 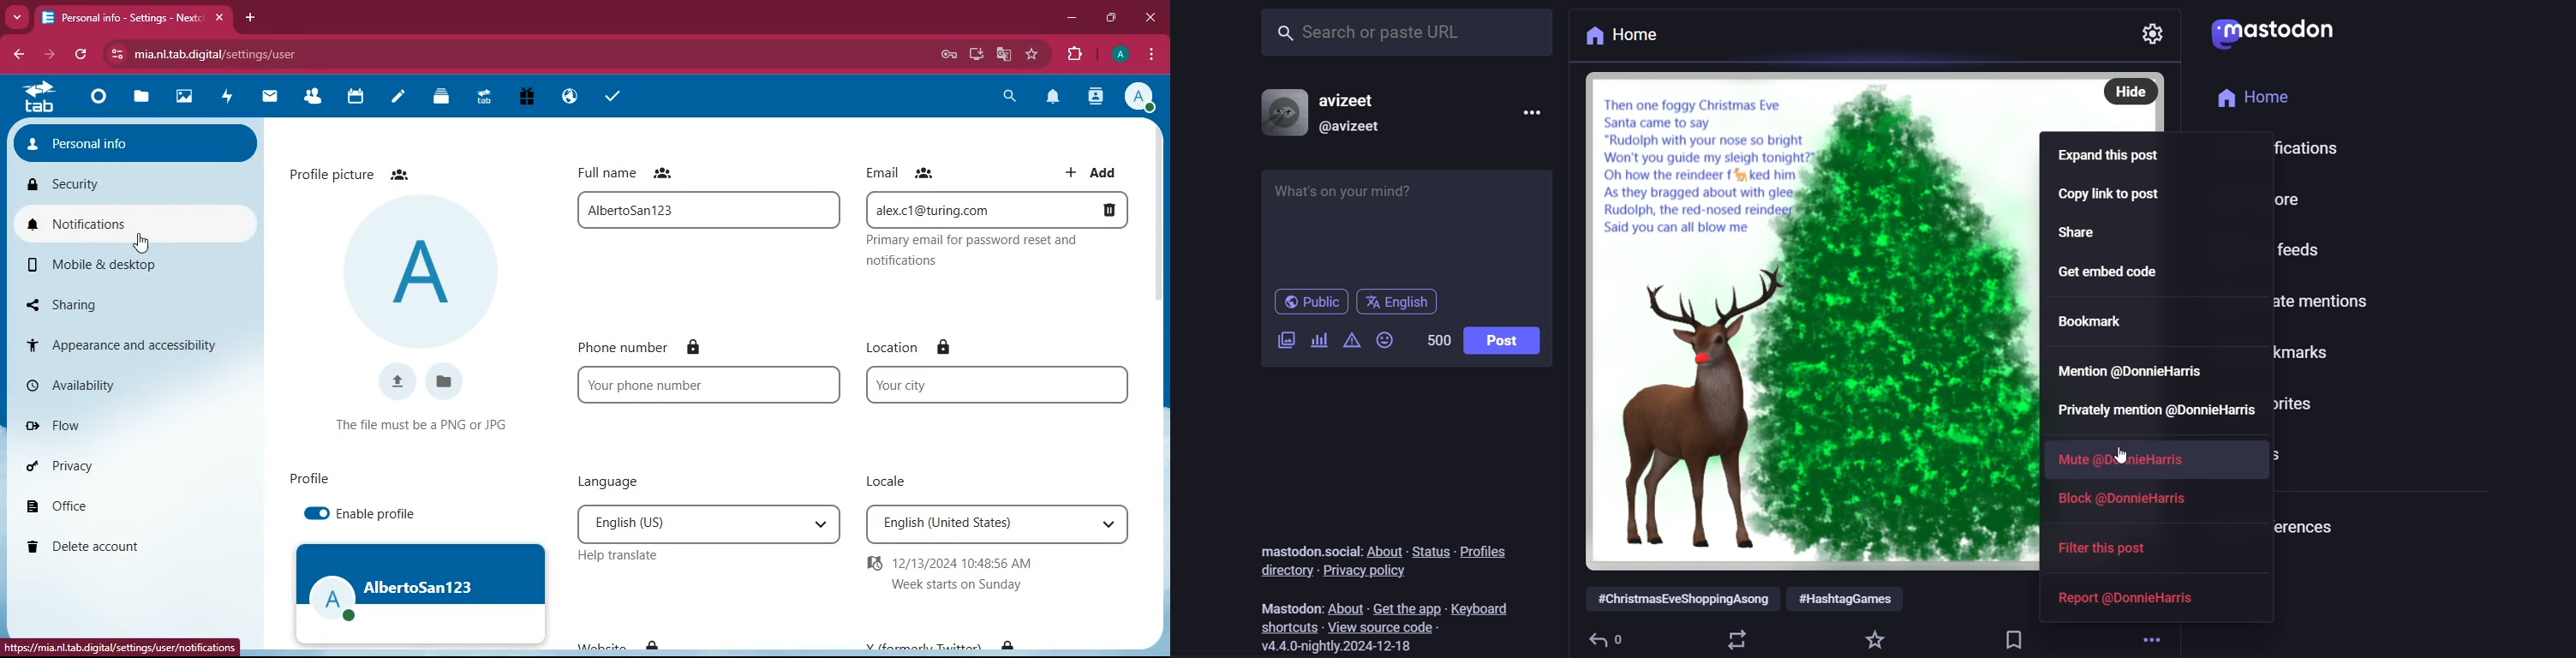 What do you see at coordinates (419, 271) in the screenshot?
I see `profile picture` at bounding box center [419, 271].